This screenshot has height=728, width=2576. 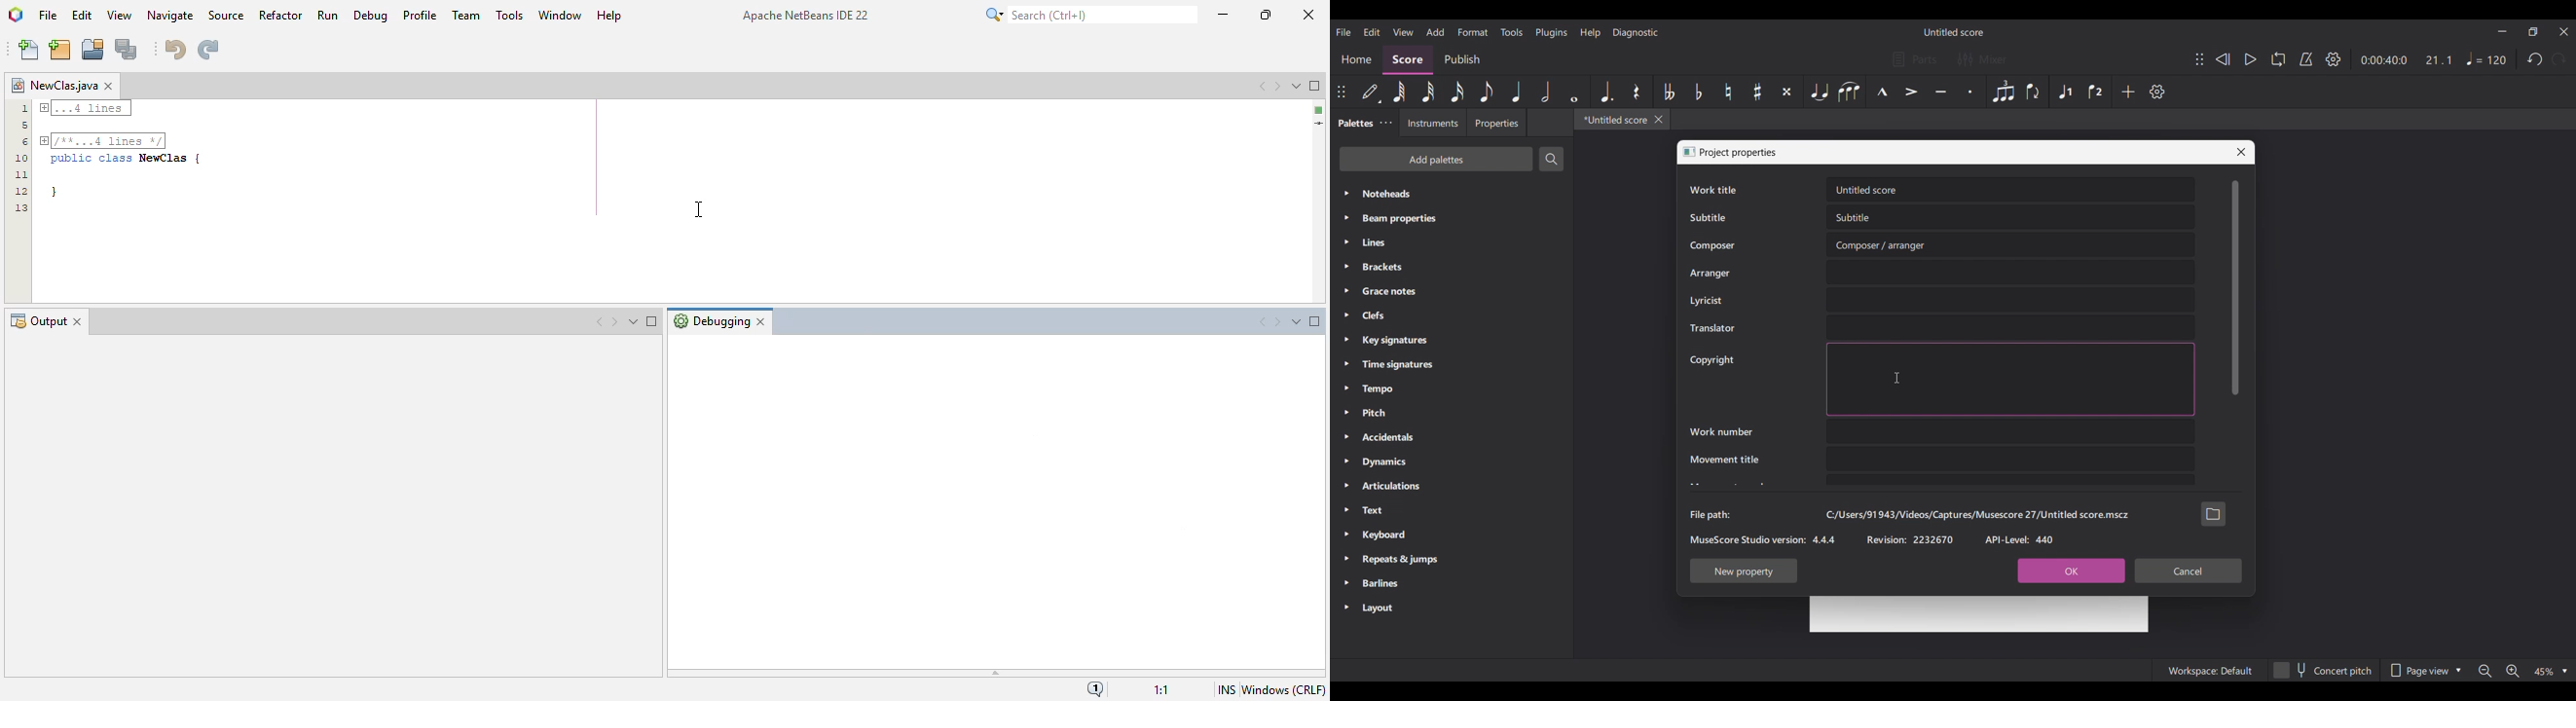 What do you see at coordinates (1403, 32) in the screenshot?
I see `View menu` at bounding box center [1403, 32].